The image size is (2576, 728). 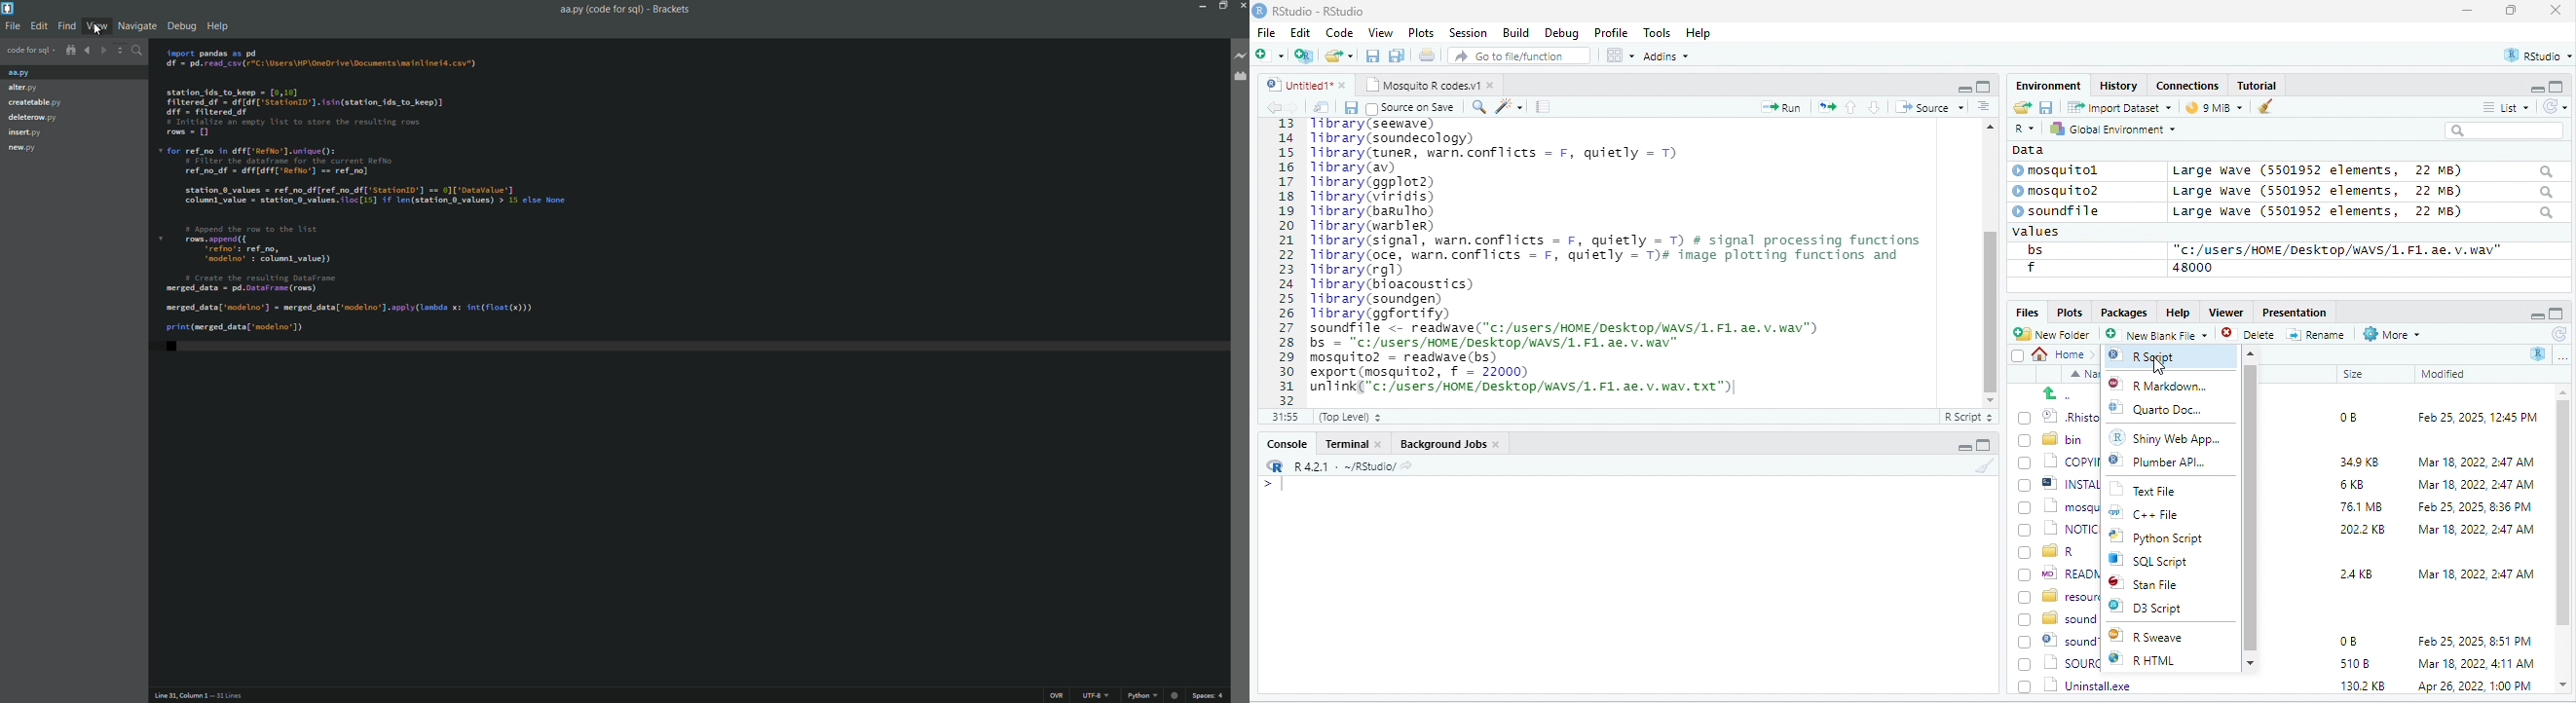 What do you see at coordinates (2475, 663) in the screenshot?
I see `Mar 18, 2022, 4:11 AM` at bounding box center [2475, 663].